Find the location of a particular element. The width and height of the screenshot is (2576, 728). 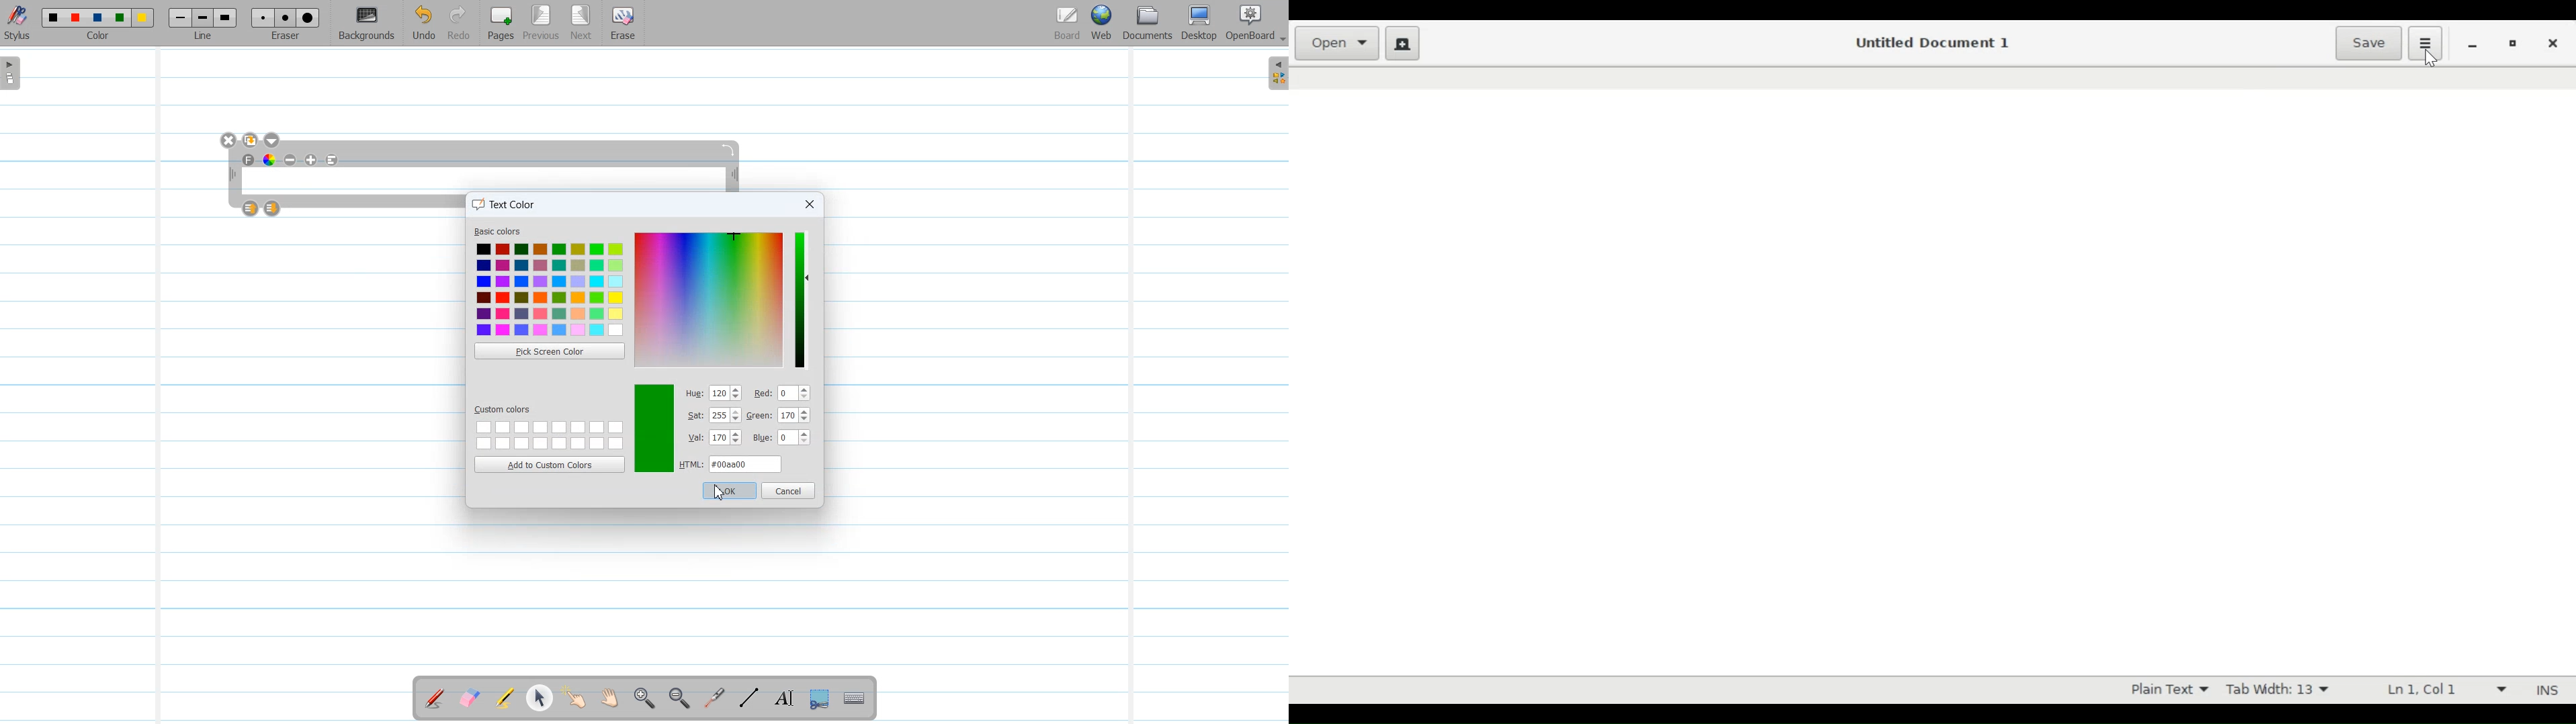

Restore is located at coordinates (2515, 44).